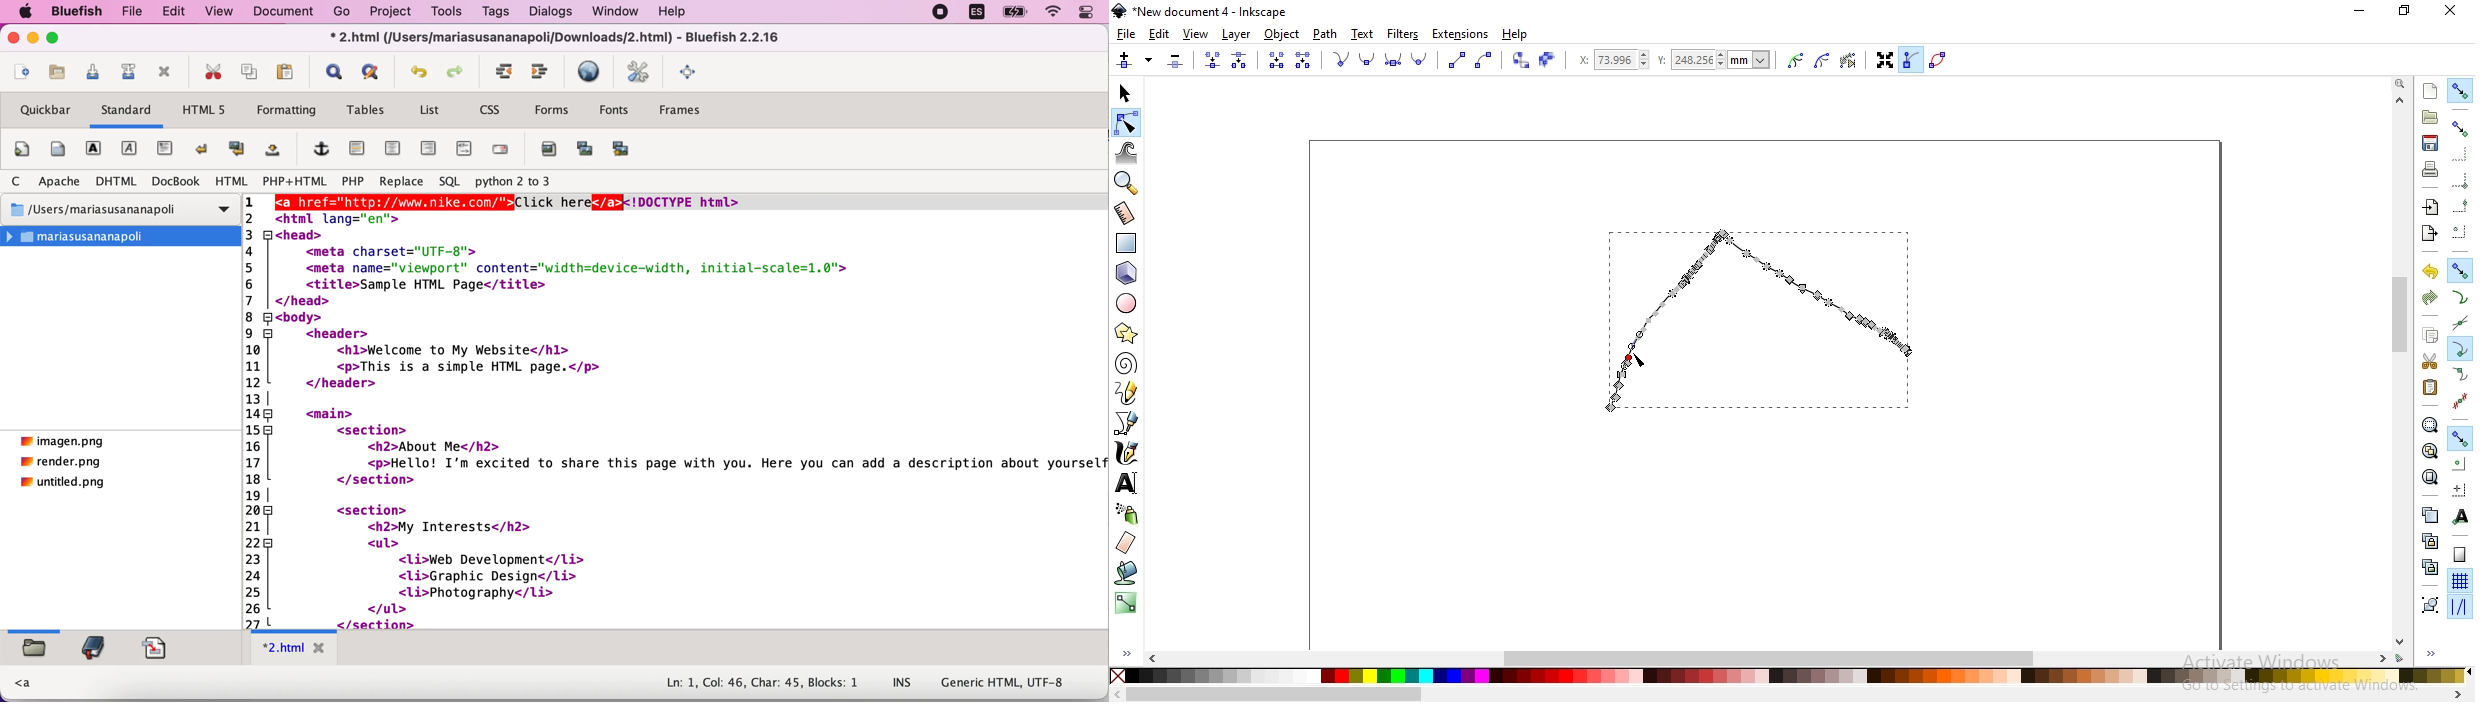 This screenshot has height=728, width=2492. Describe the element at coordinates (2449, 11) in the screenshot. I see `close` at that location.